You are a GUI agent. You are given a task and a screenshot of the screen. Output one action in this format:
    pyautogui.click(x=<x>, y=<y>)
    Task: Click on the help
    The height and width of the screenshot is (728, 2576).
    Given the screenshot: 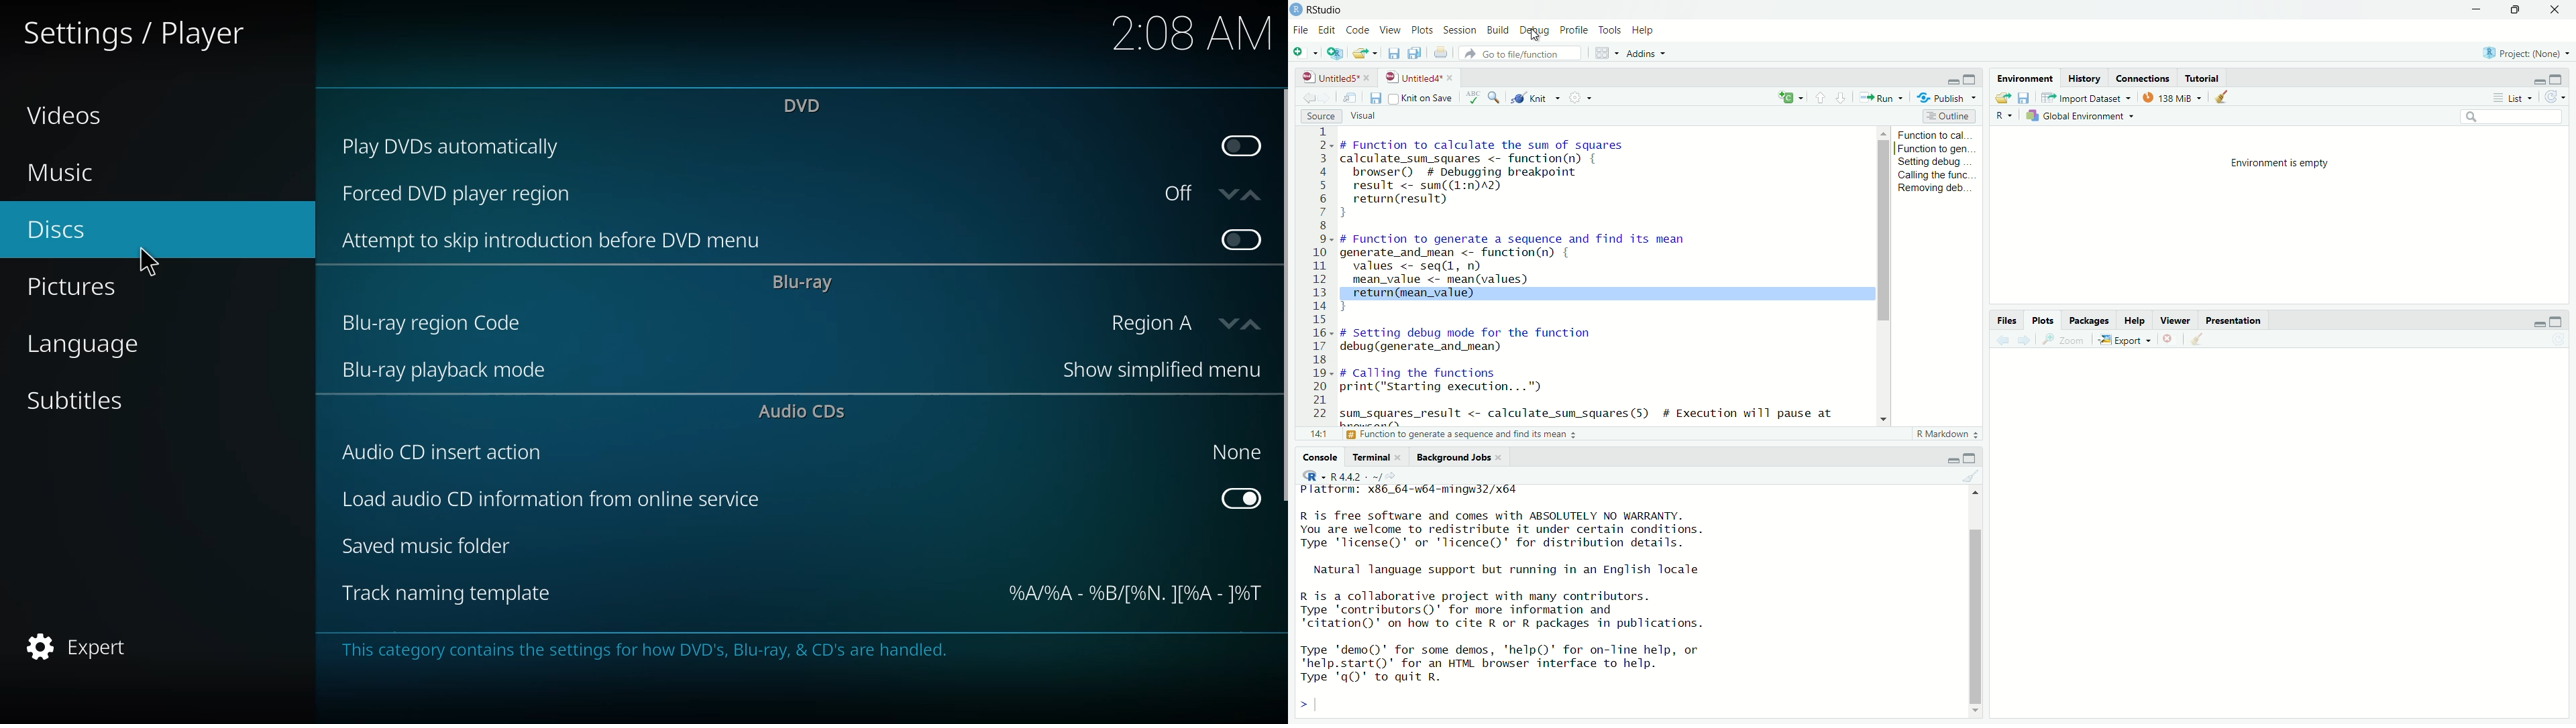 What is the action you would take?
    pyautogui.click(x=1645, y=29)
    